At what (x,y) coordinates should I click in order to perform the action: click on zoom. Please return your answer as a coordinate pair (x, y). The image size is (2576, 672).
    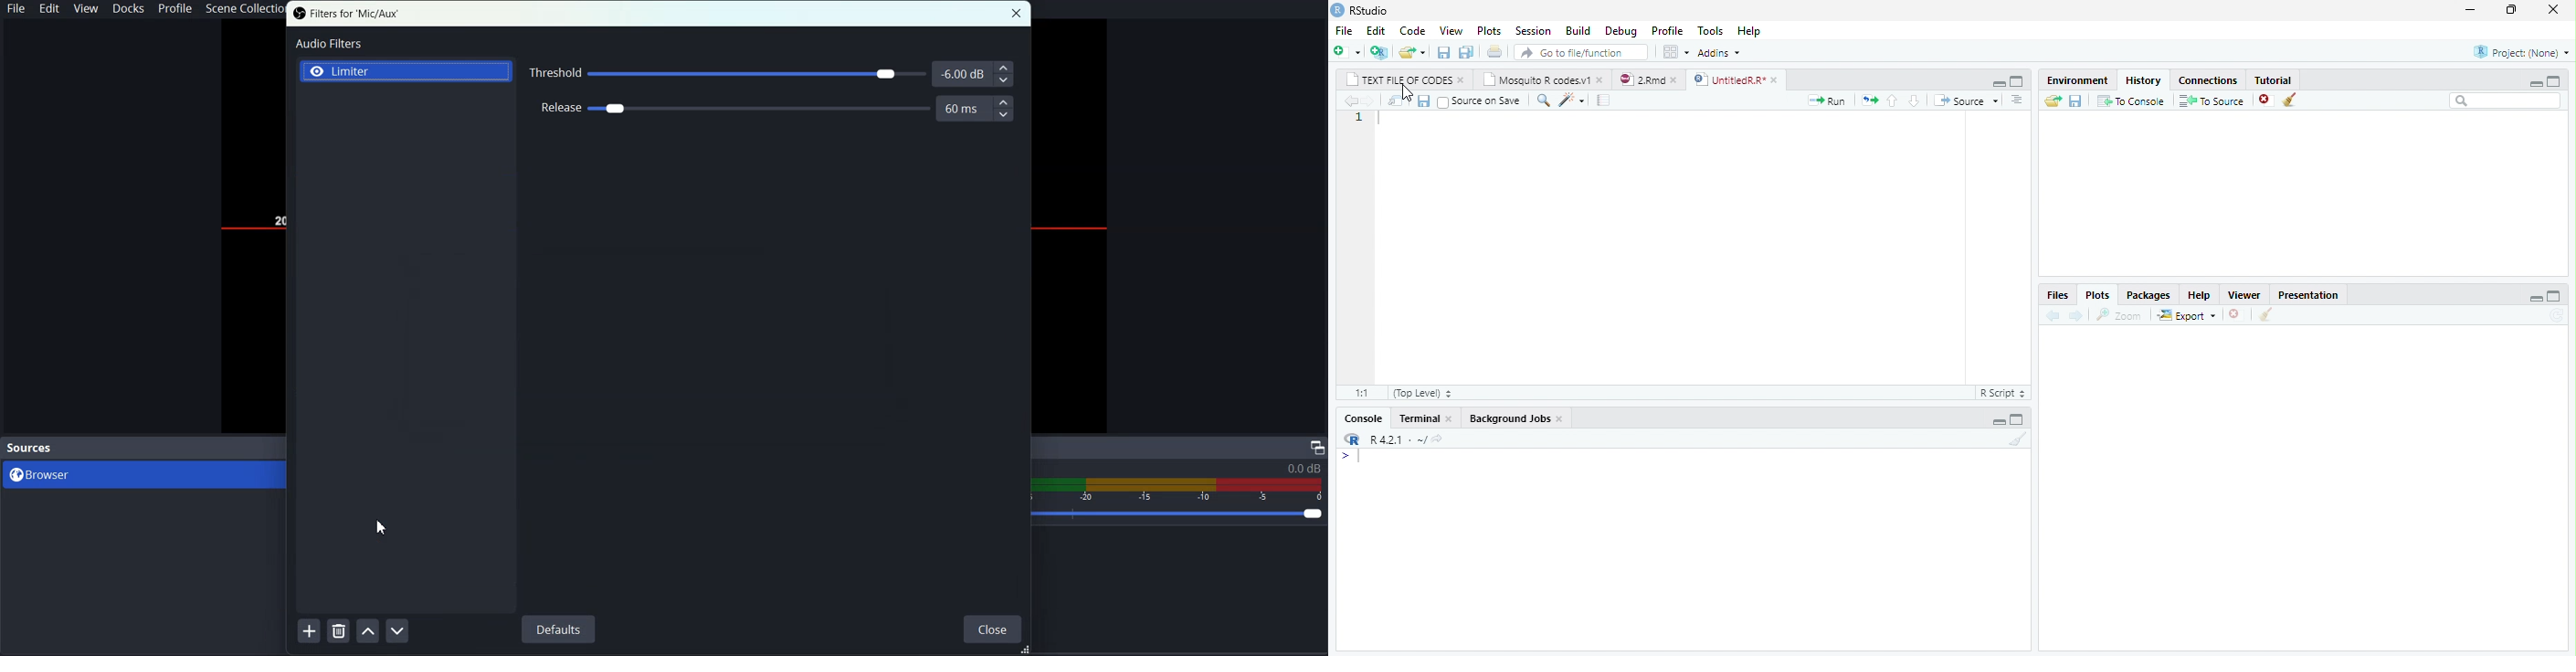
    Looking at the image, I should click on (2120, 314).